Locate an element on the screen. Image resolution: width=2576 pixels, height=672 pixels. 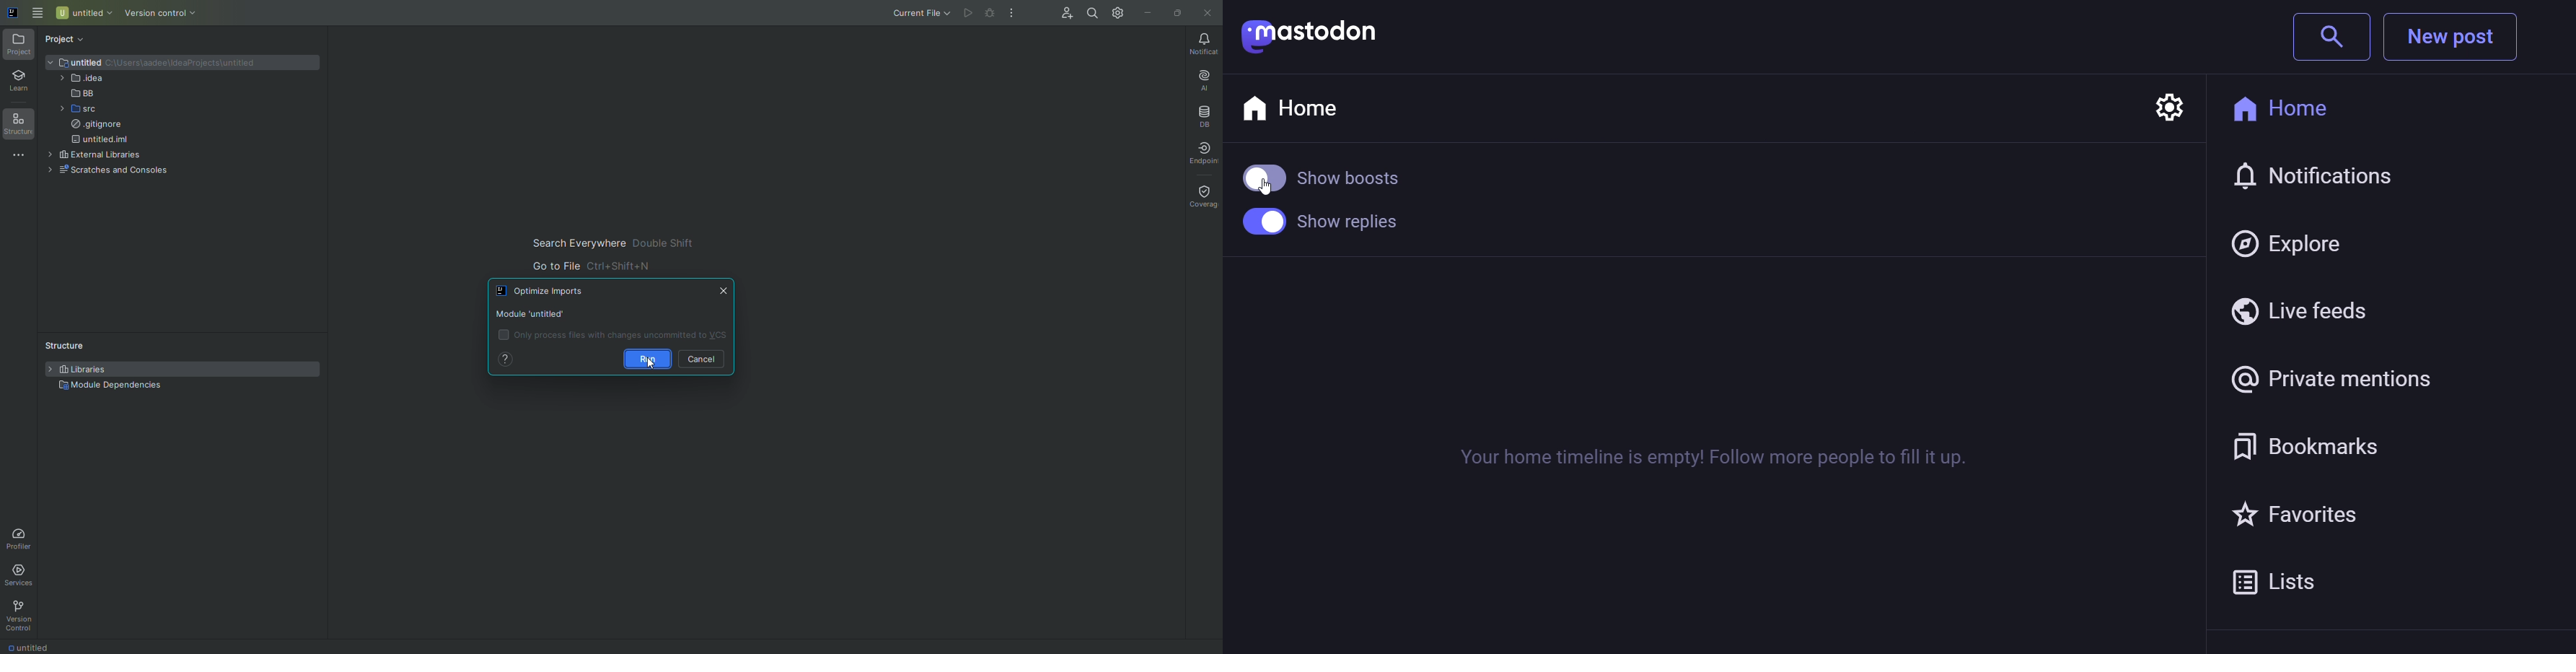
More Actions is located at coordinates (1011, 13).